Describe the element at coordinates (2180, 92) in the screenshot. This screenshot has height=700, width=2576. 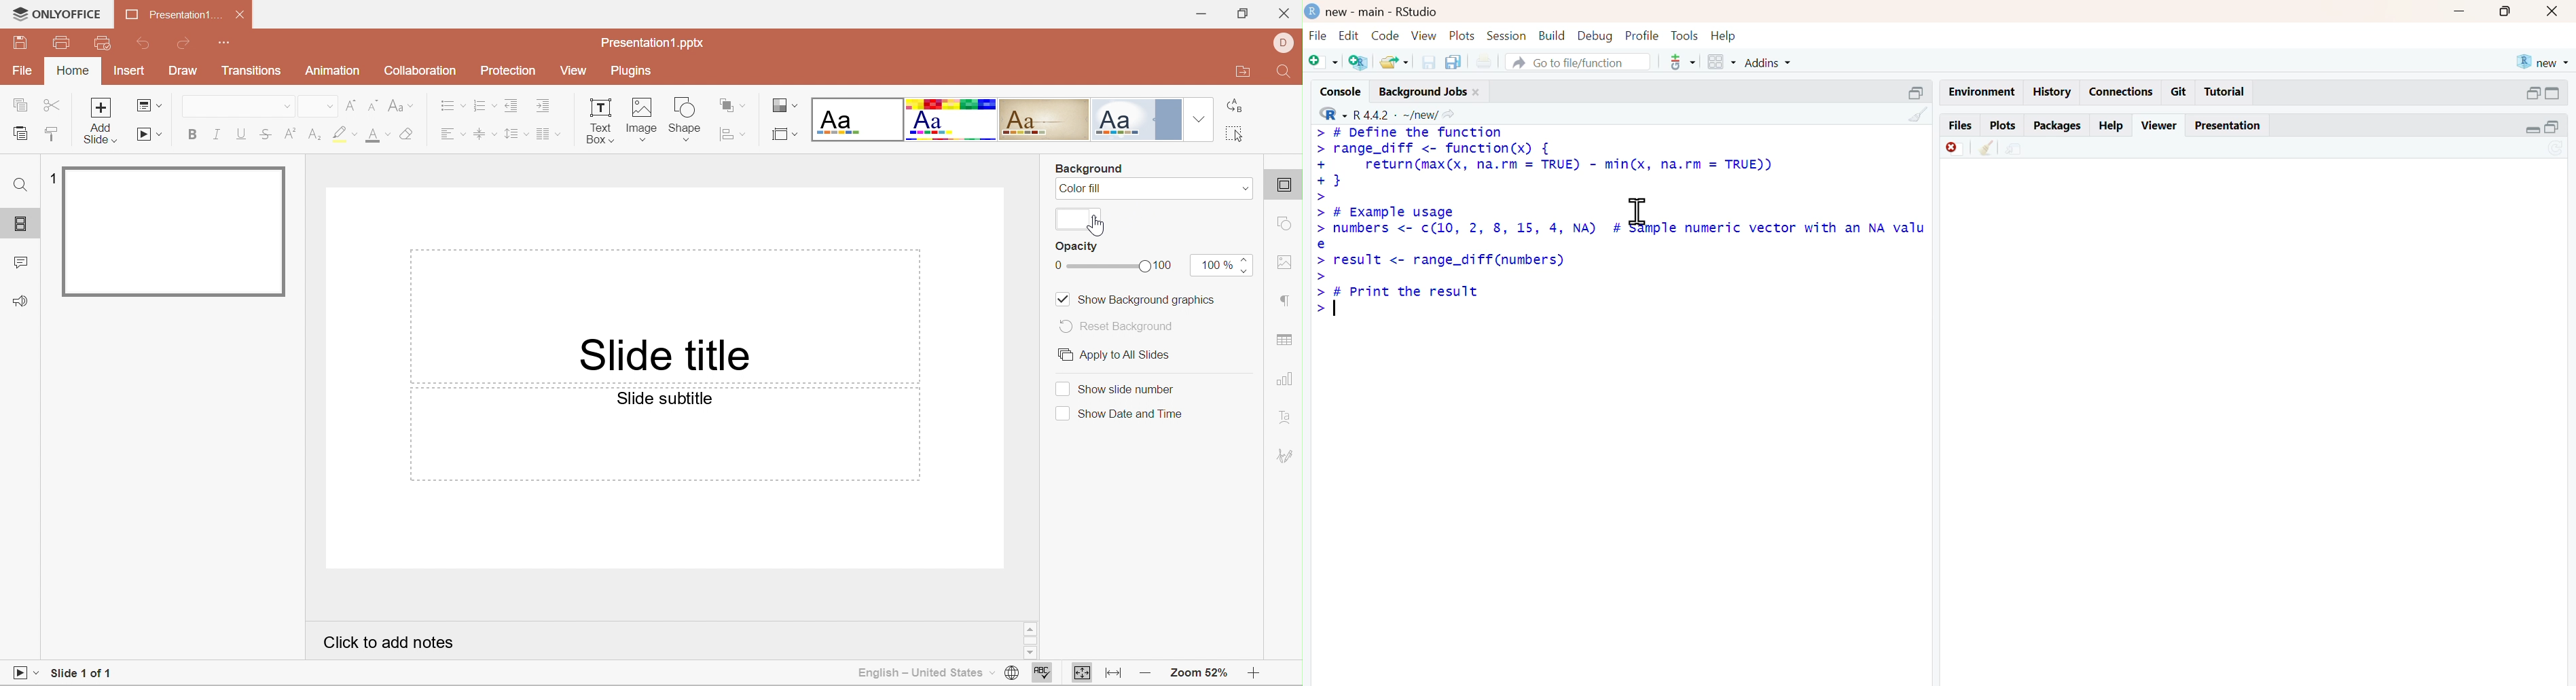
I see `git` at that location.